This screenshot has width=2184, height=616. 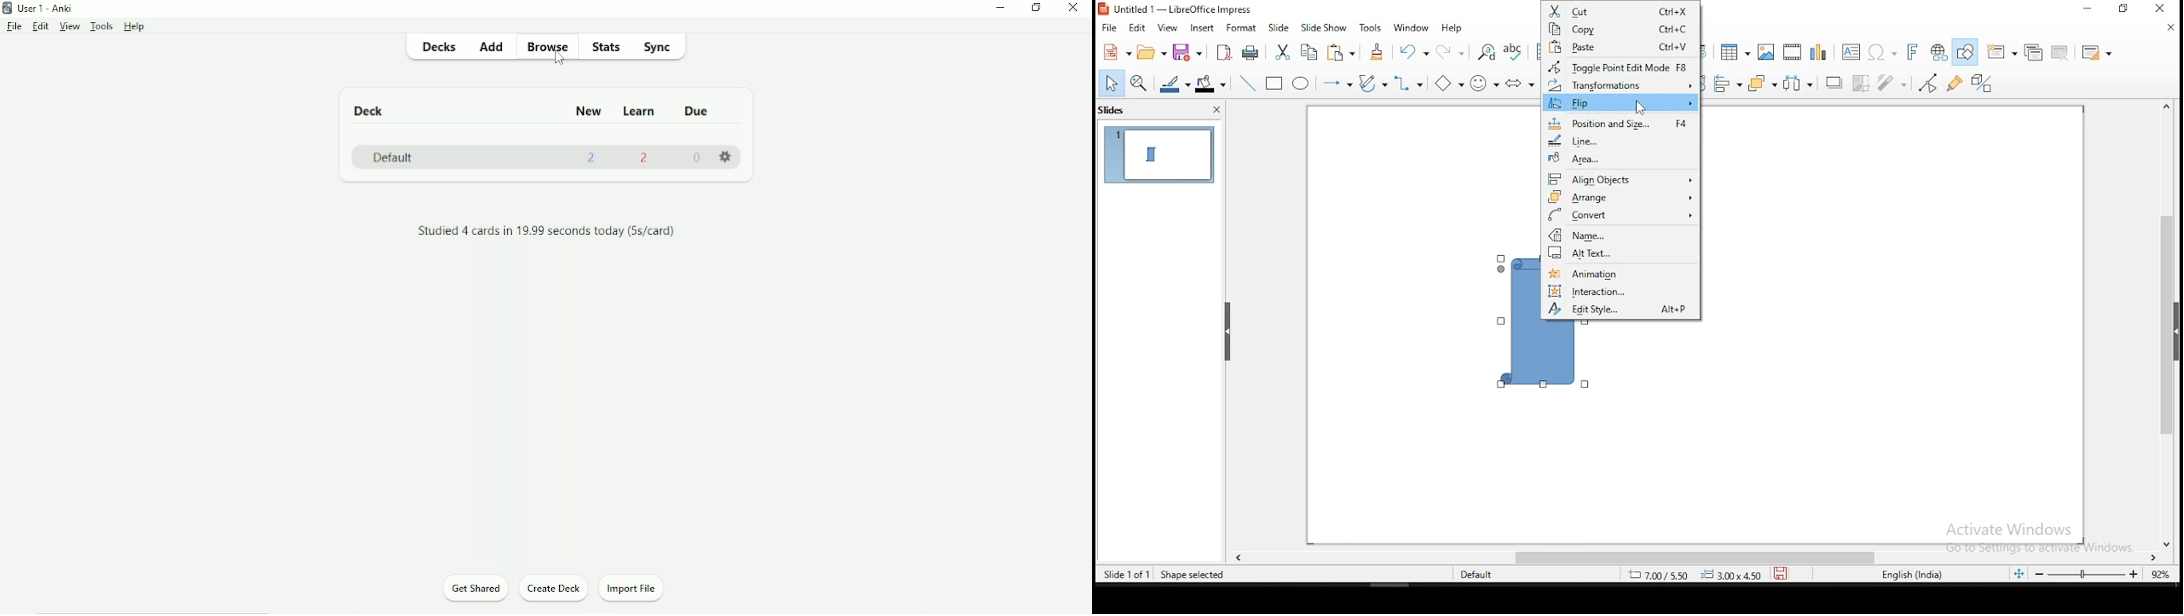 I want to click on fit slide to current window, so click(x=2020, y=574).